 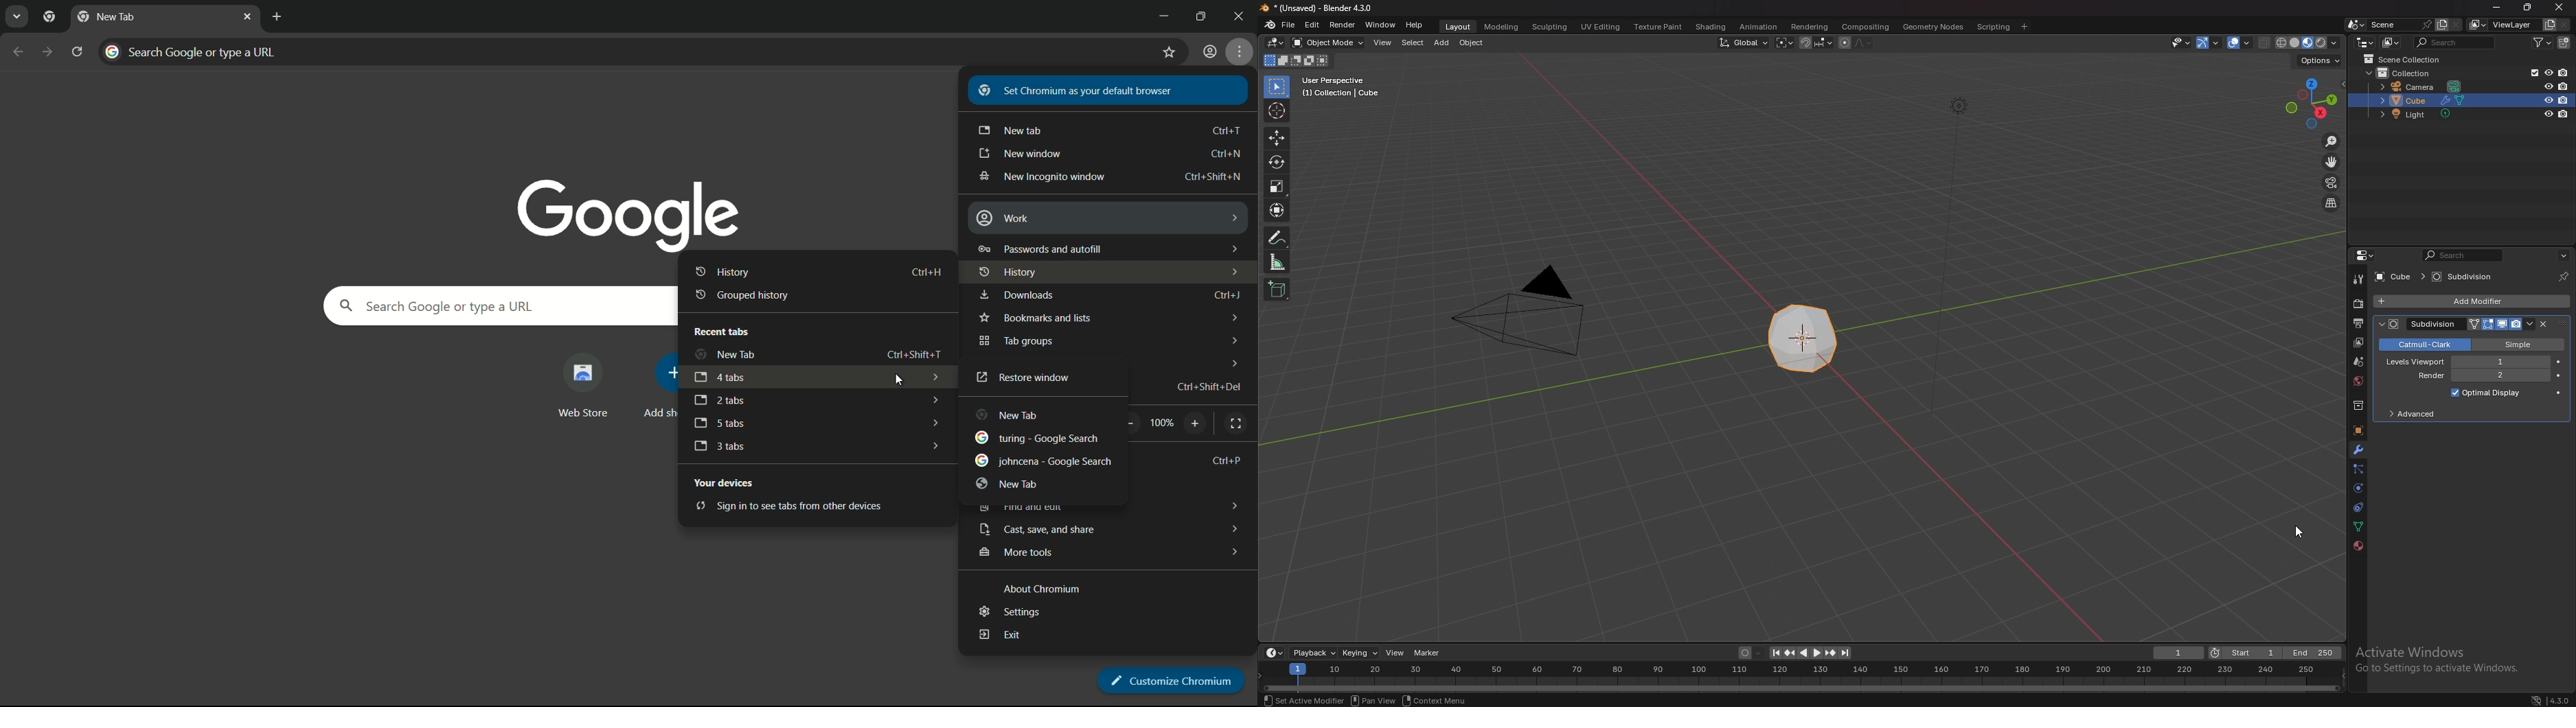 I want to click on render, so click(x=1342, y=25).